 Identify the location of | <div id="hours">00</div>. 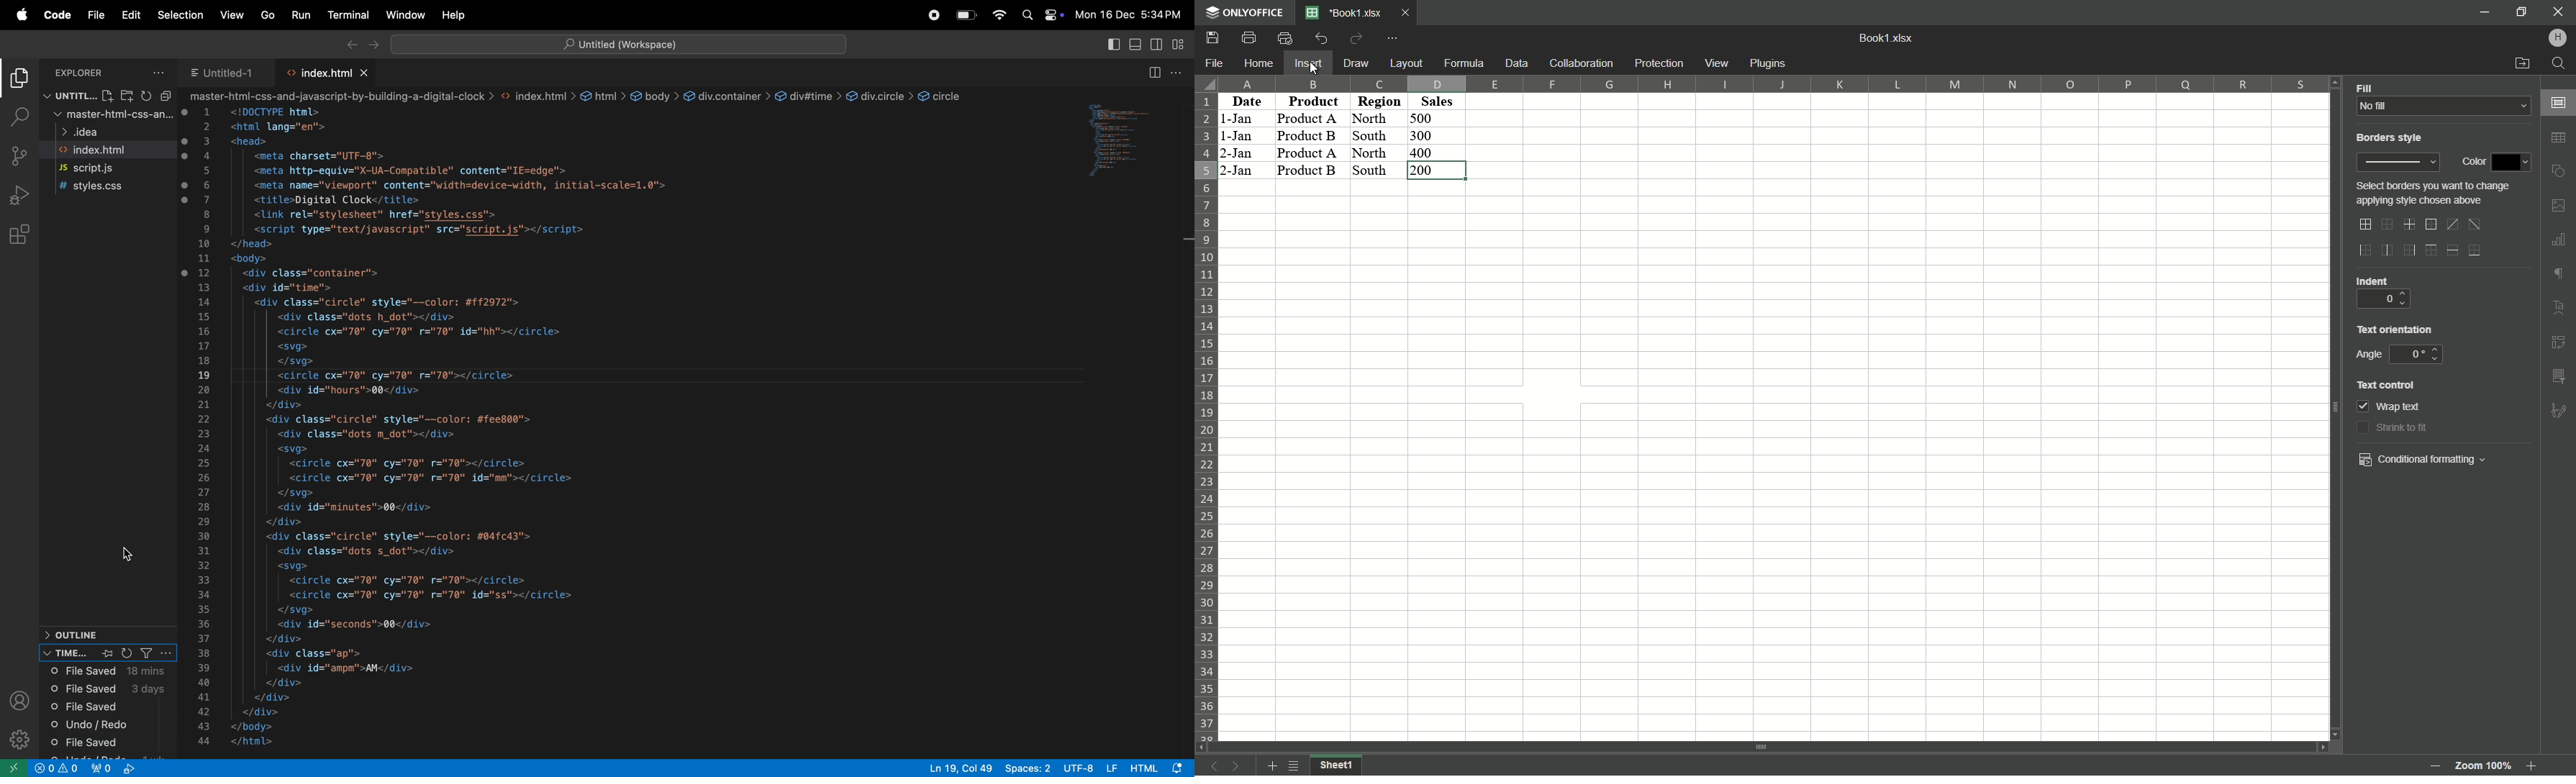
(349, 390).